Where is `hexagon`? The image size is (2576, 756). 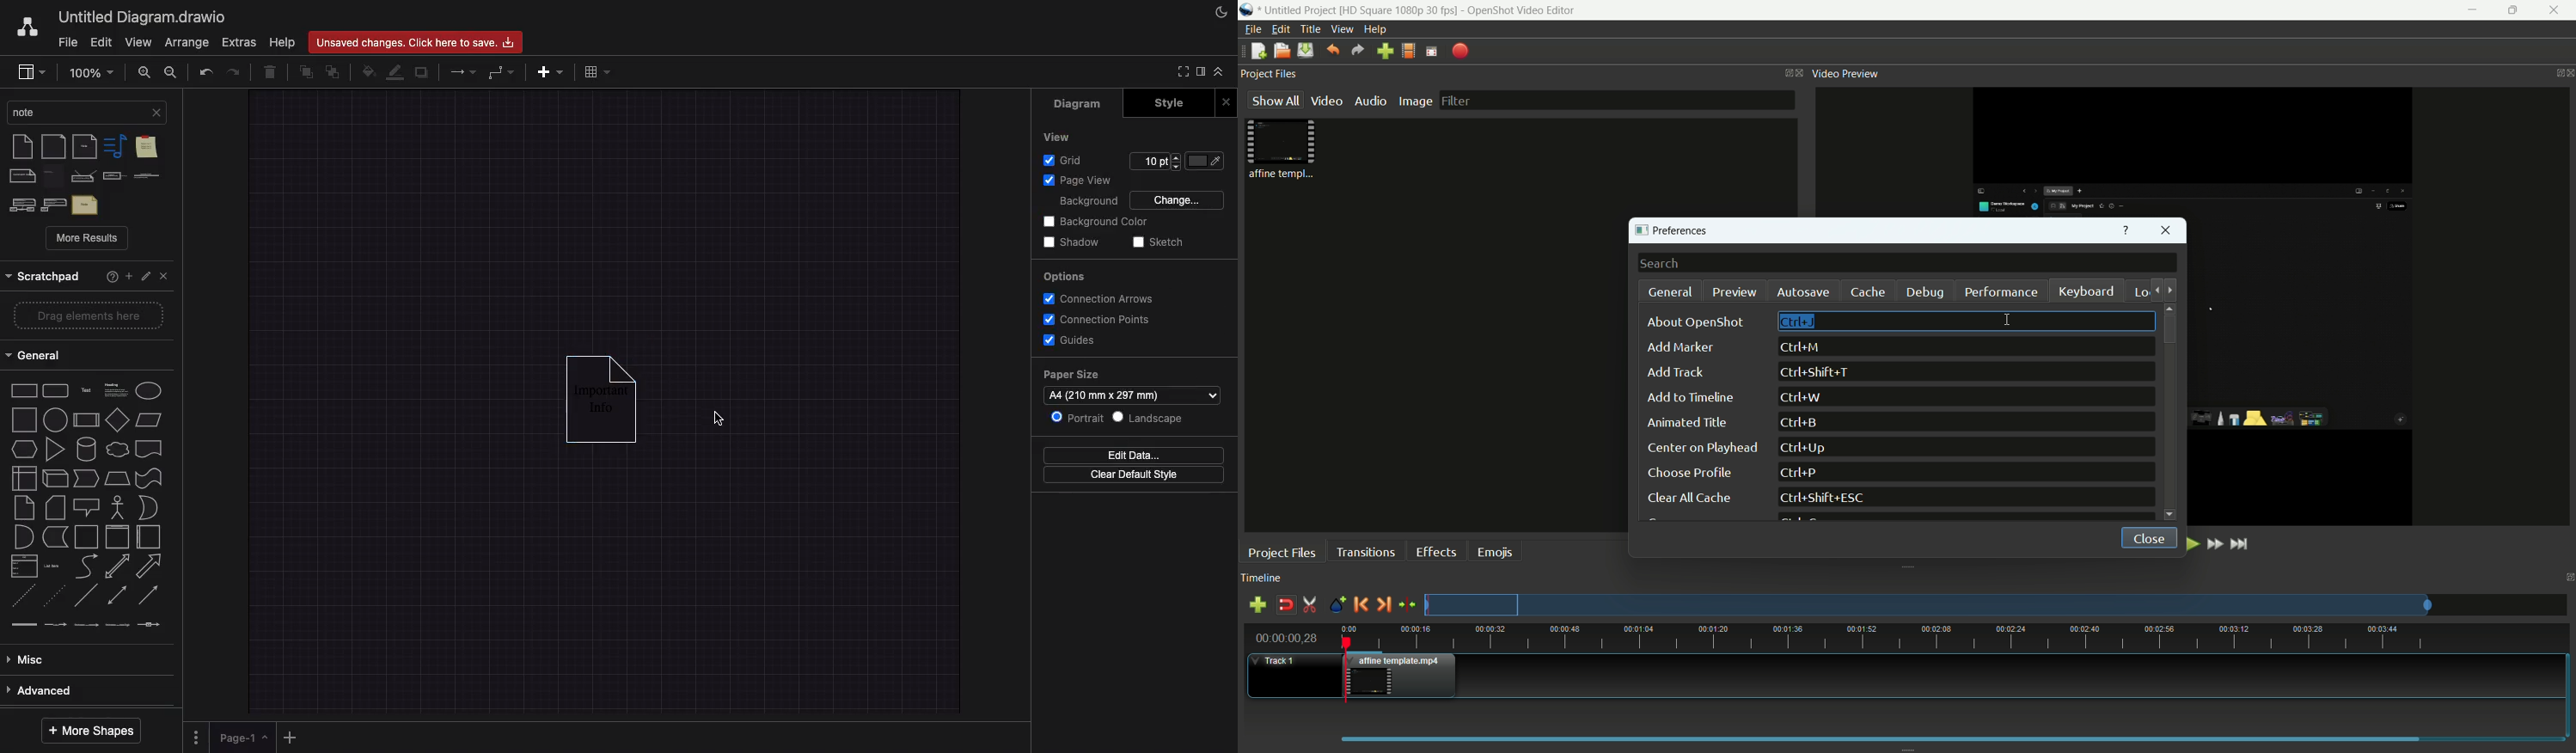 hexagon is located at coordinates (24, 450).